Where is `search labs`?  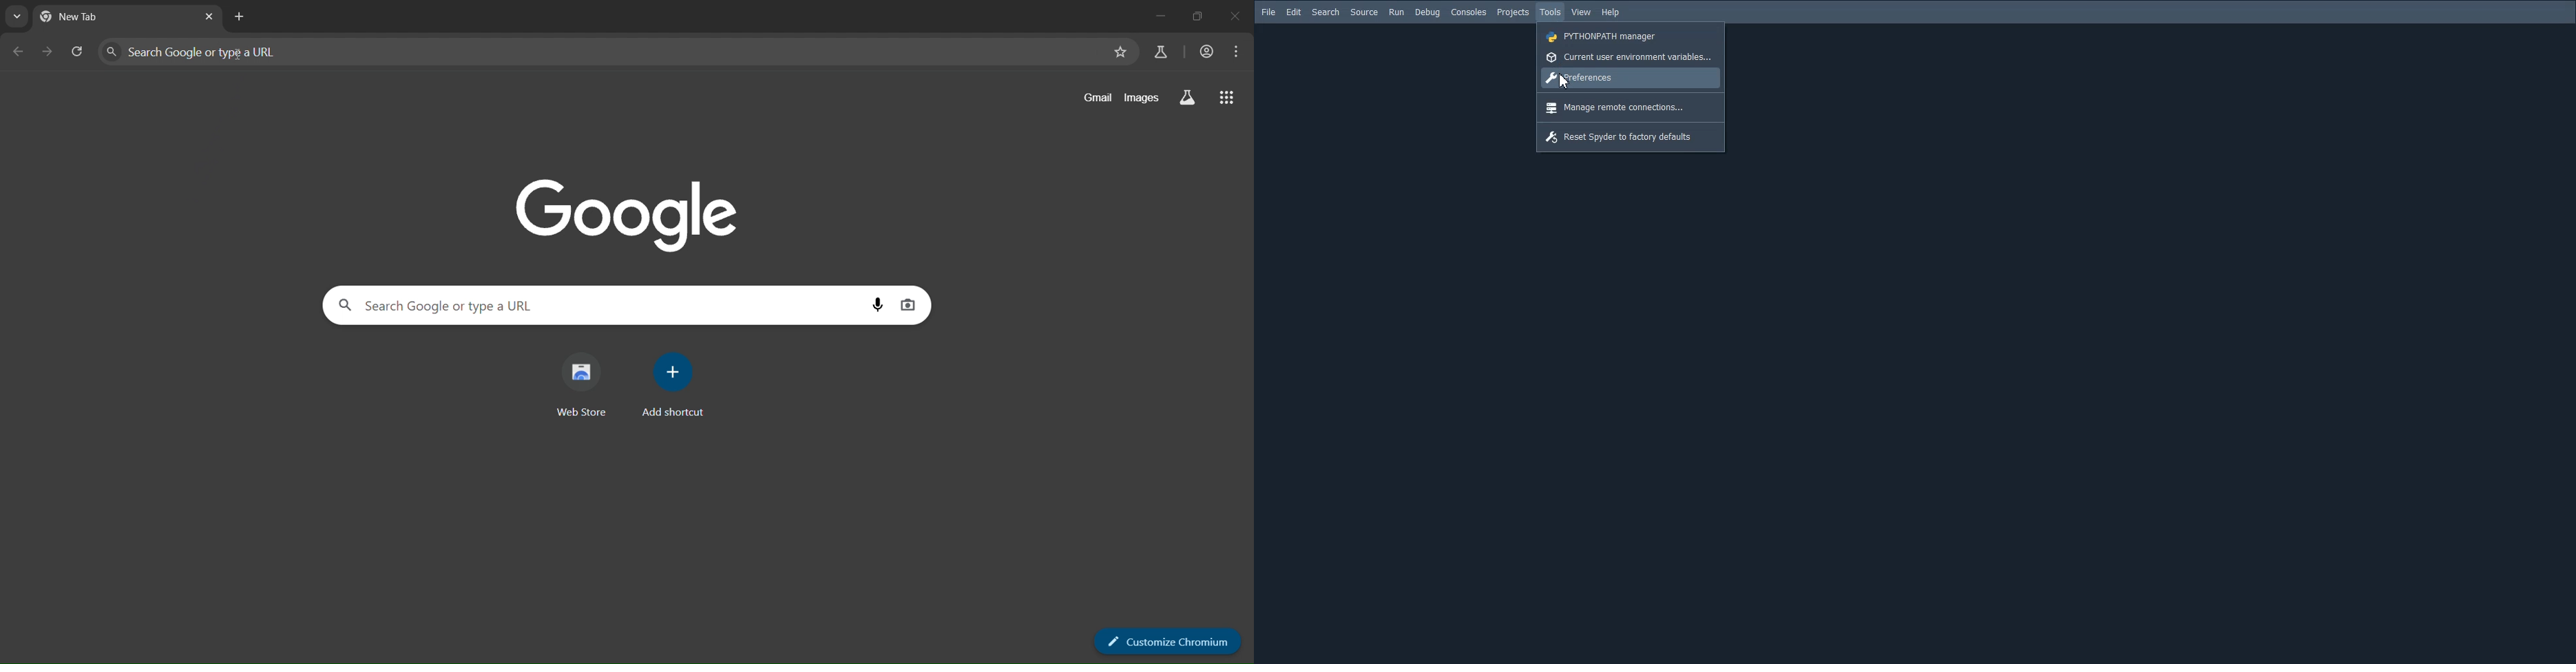
search labs is located at coordinates (1161, 52).